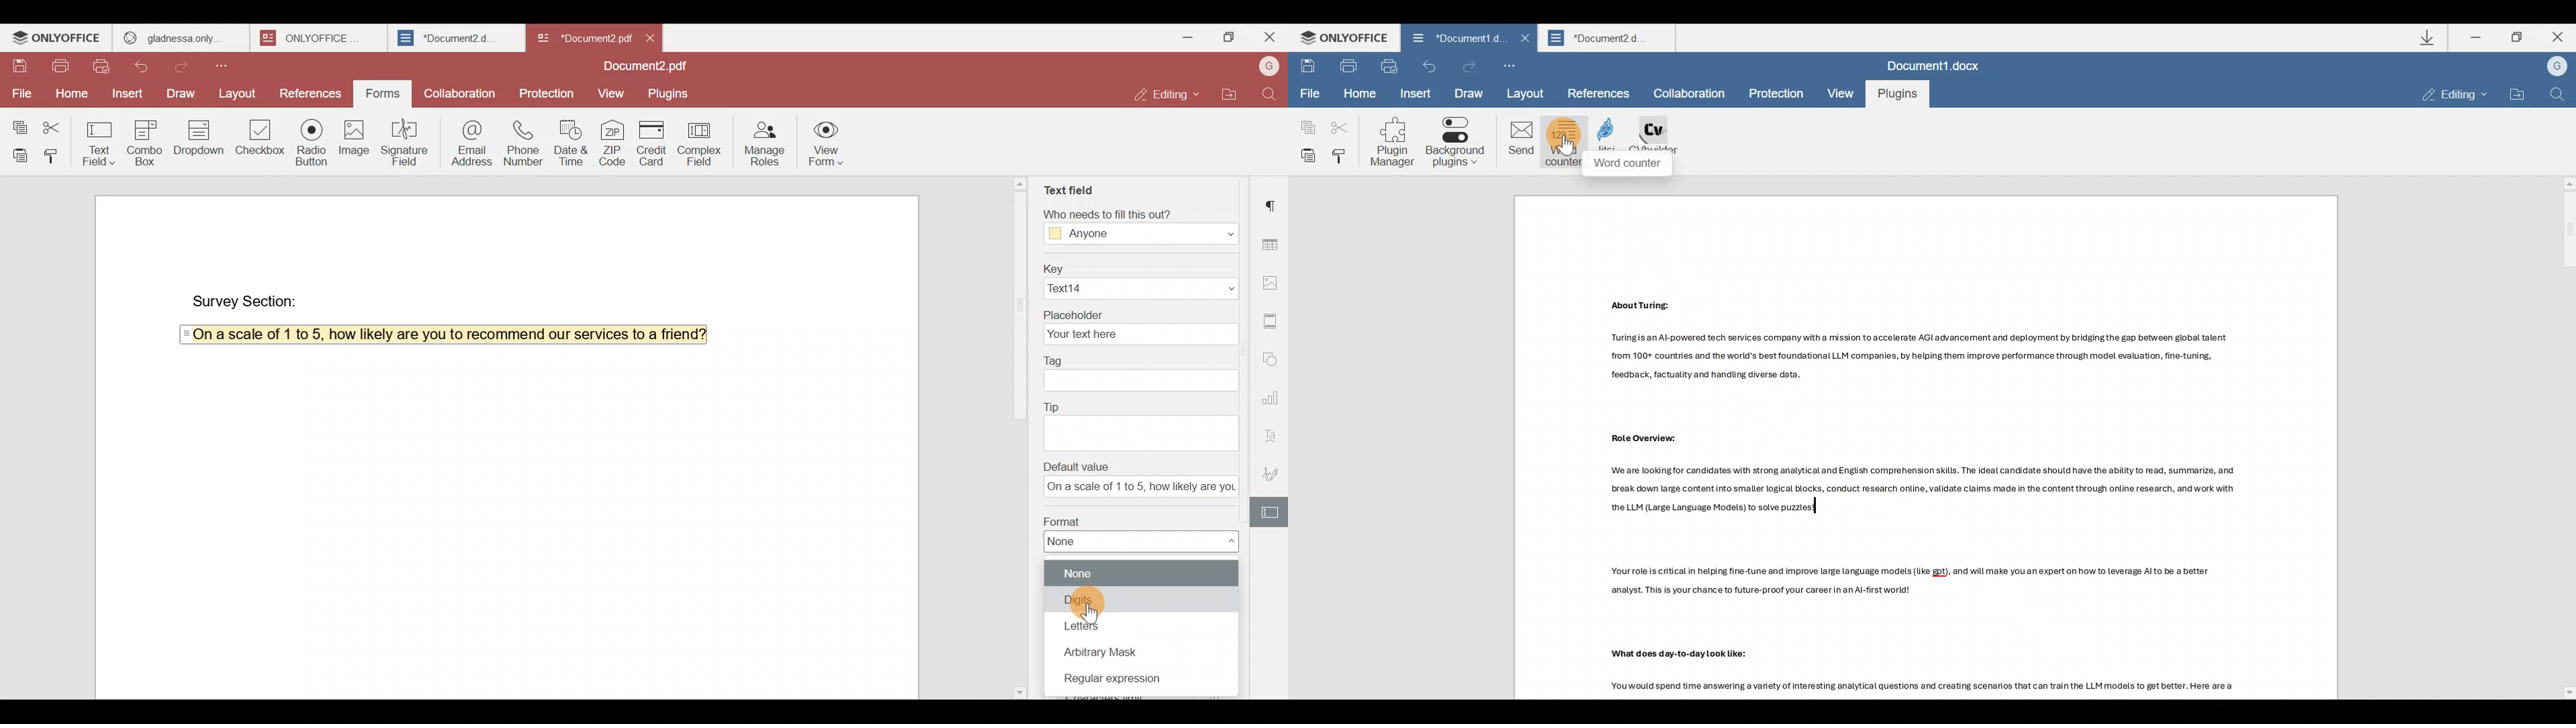 The height and width of the screenshot is (728, 2576). Describe the element at coordinates (1921, 476) in the screenshot. I see `Role Overview:

‘We are looking for candidates with strong analytical and English comprehension skills. The ideal candidate should have the ability to read, summarize, and
pra am oe sar gent otc ms iis lc te Ban 1g ear, ert
ne Lrg Longuage ios o steps]` at that location.